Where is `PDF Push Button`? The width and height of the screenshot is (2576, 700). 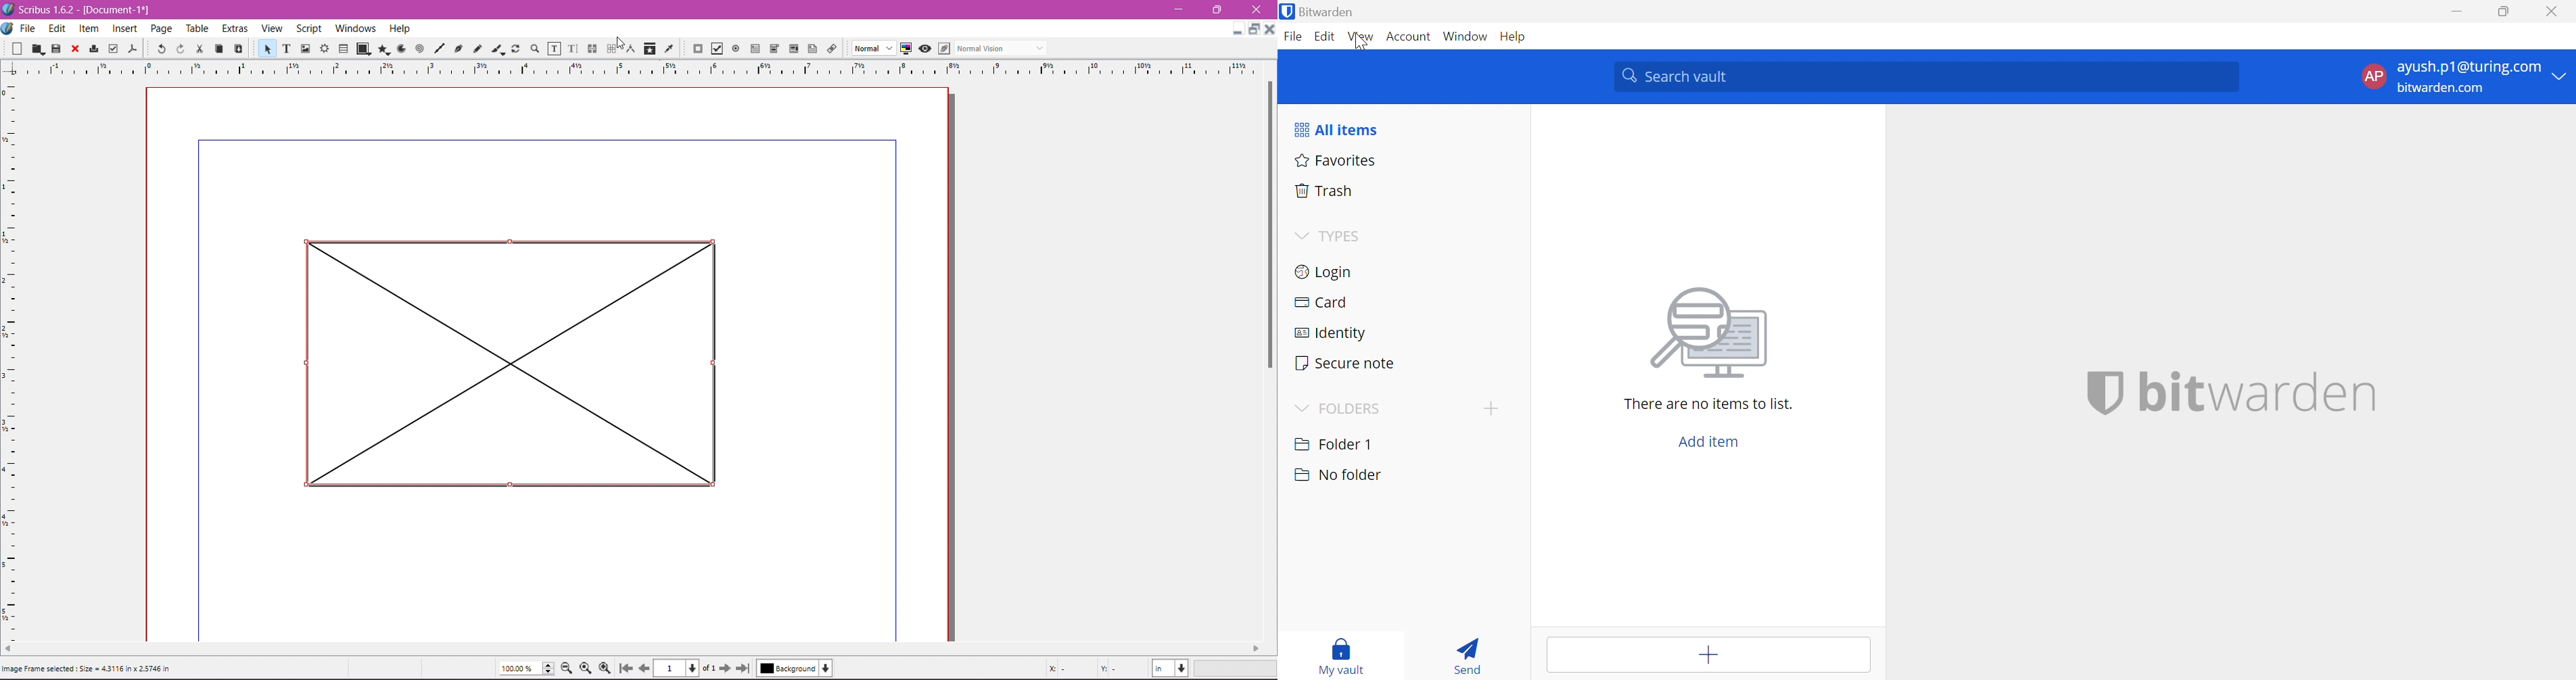
PDF Push Button is located at coordinates (698, 49).